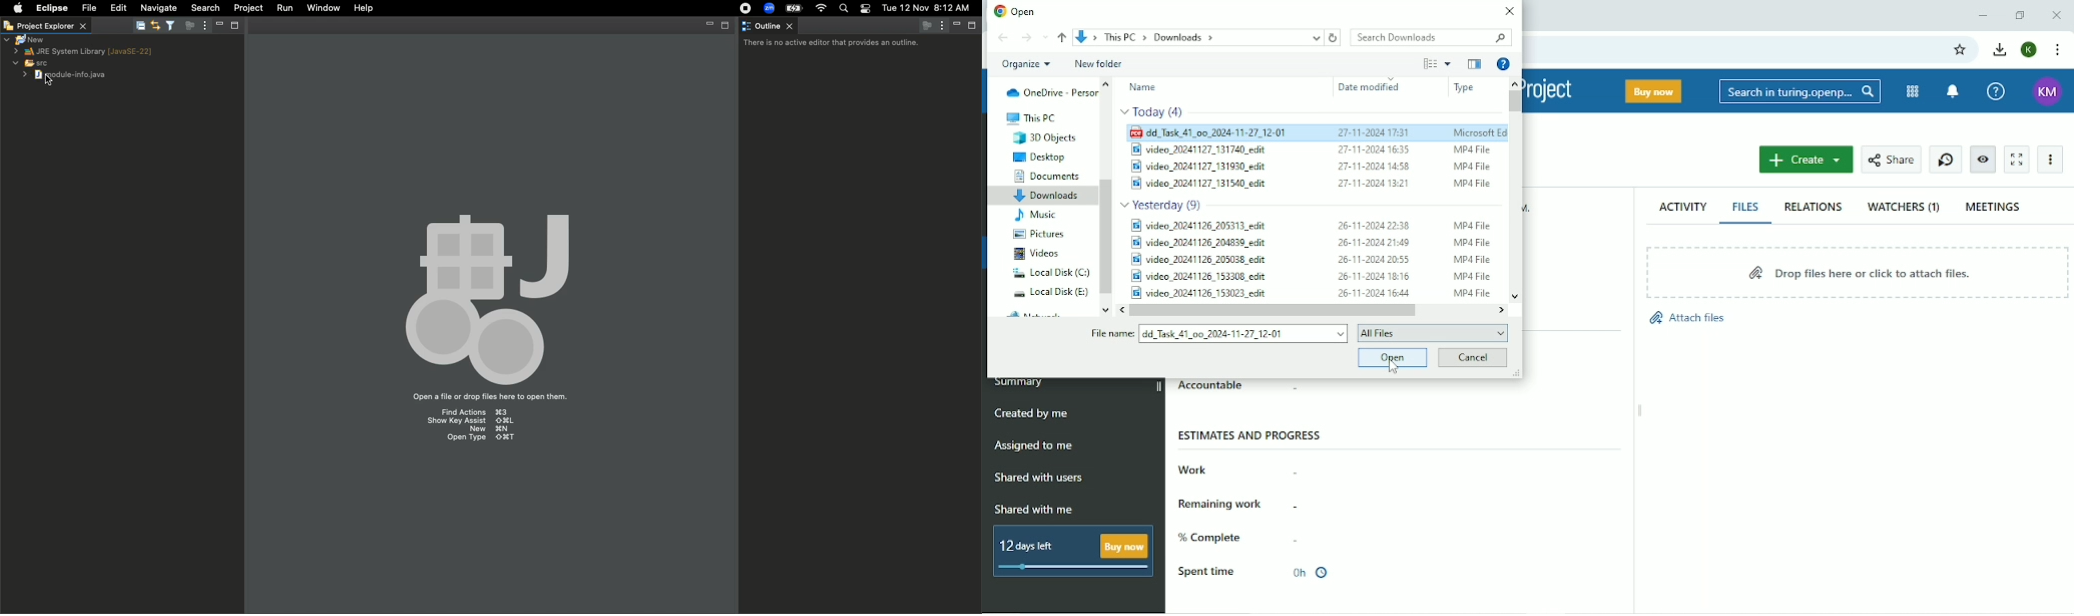  What do you see at coordinates (1447, 64) in the screenshot?
I see `More options` at bounding box center [1447, 64].